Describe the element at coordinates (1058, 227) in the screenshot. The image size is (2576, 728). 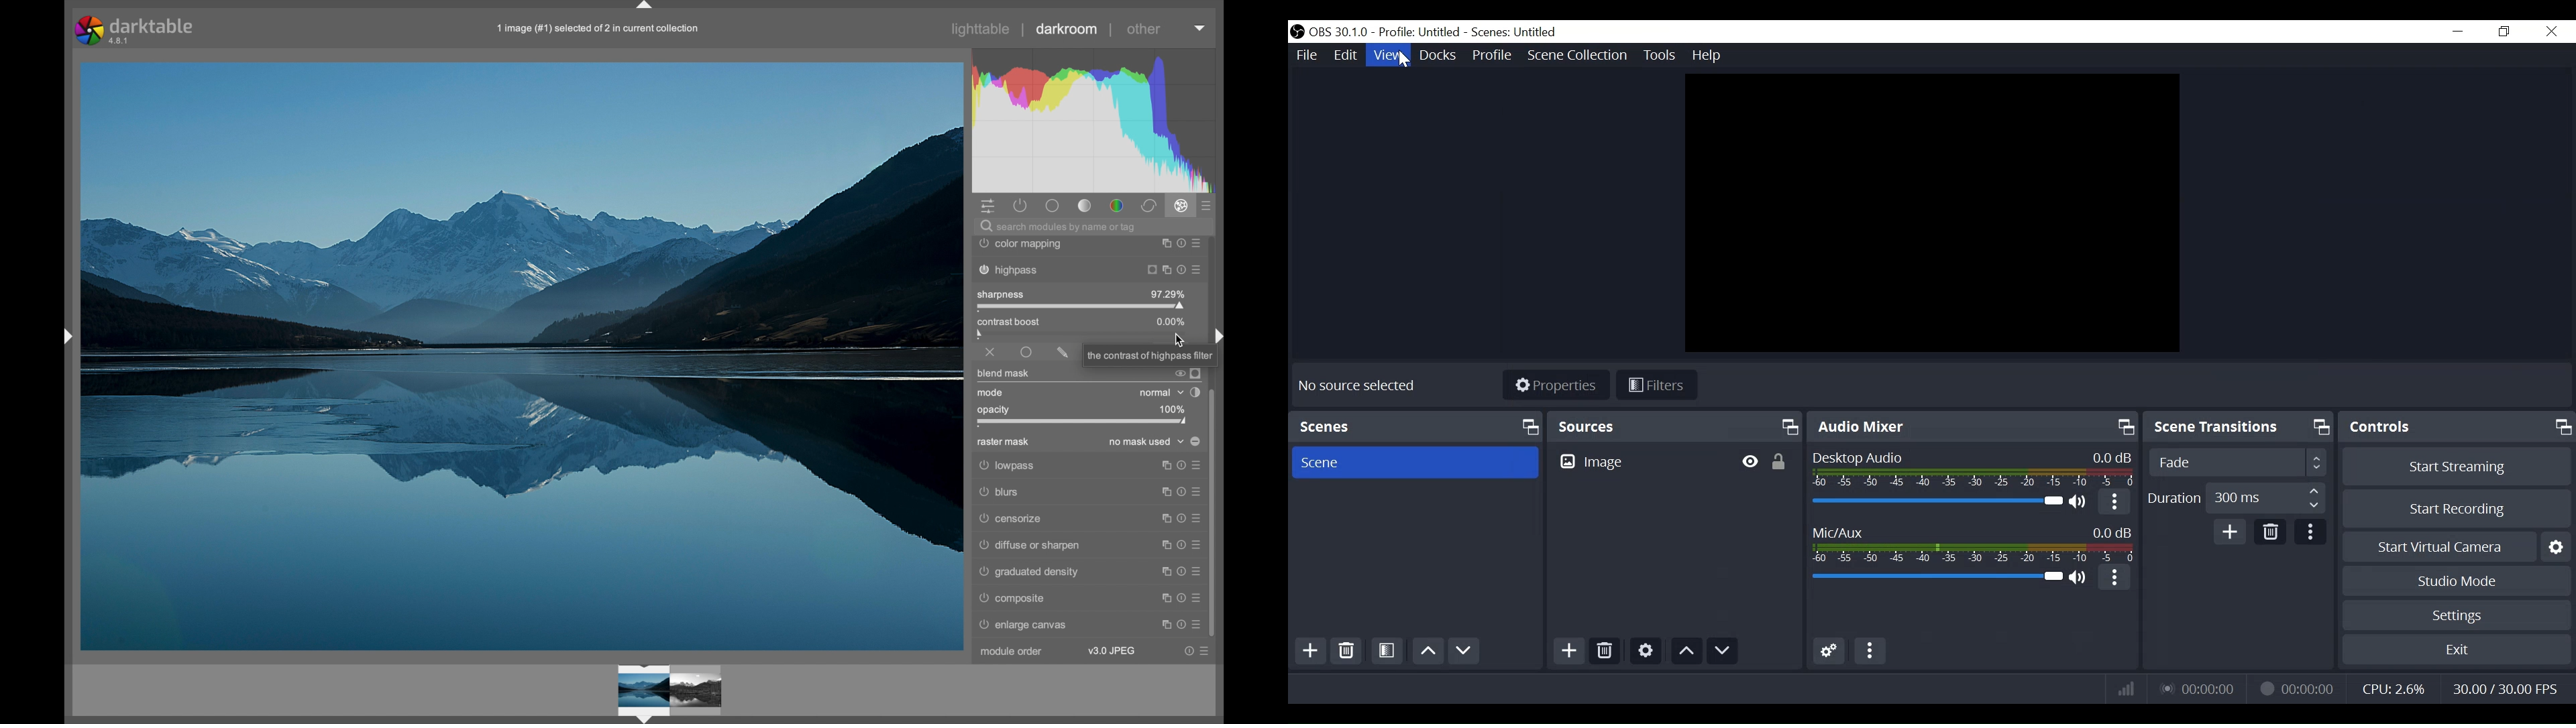
I see `search modules by name or tag` at that location.